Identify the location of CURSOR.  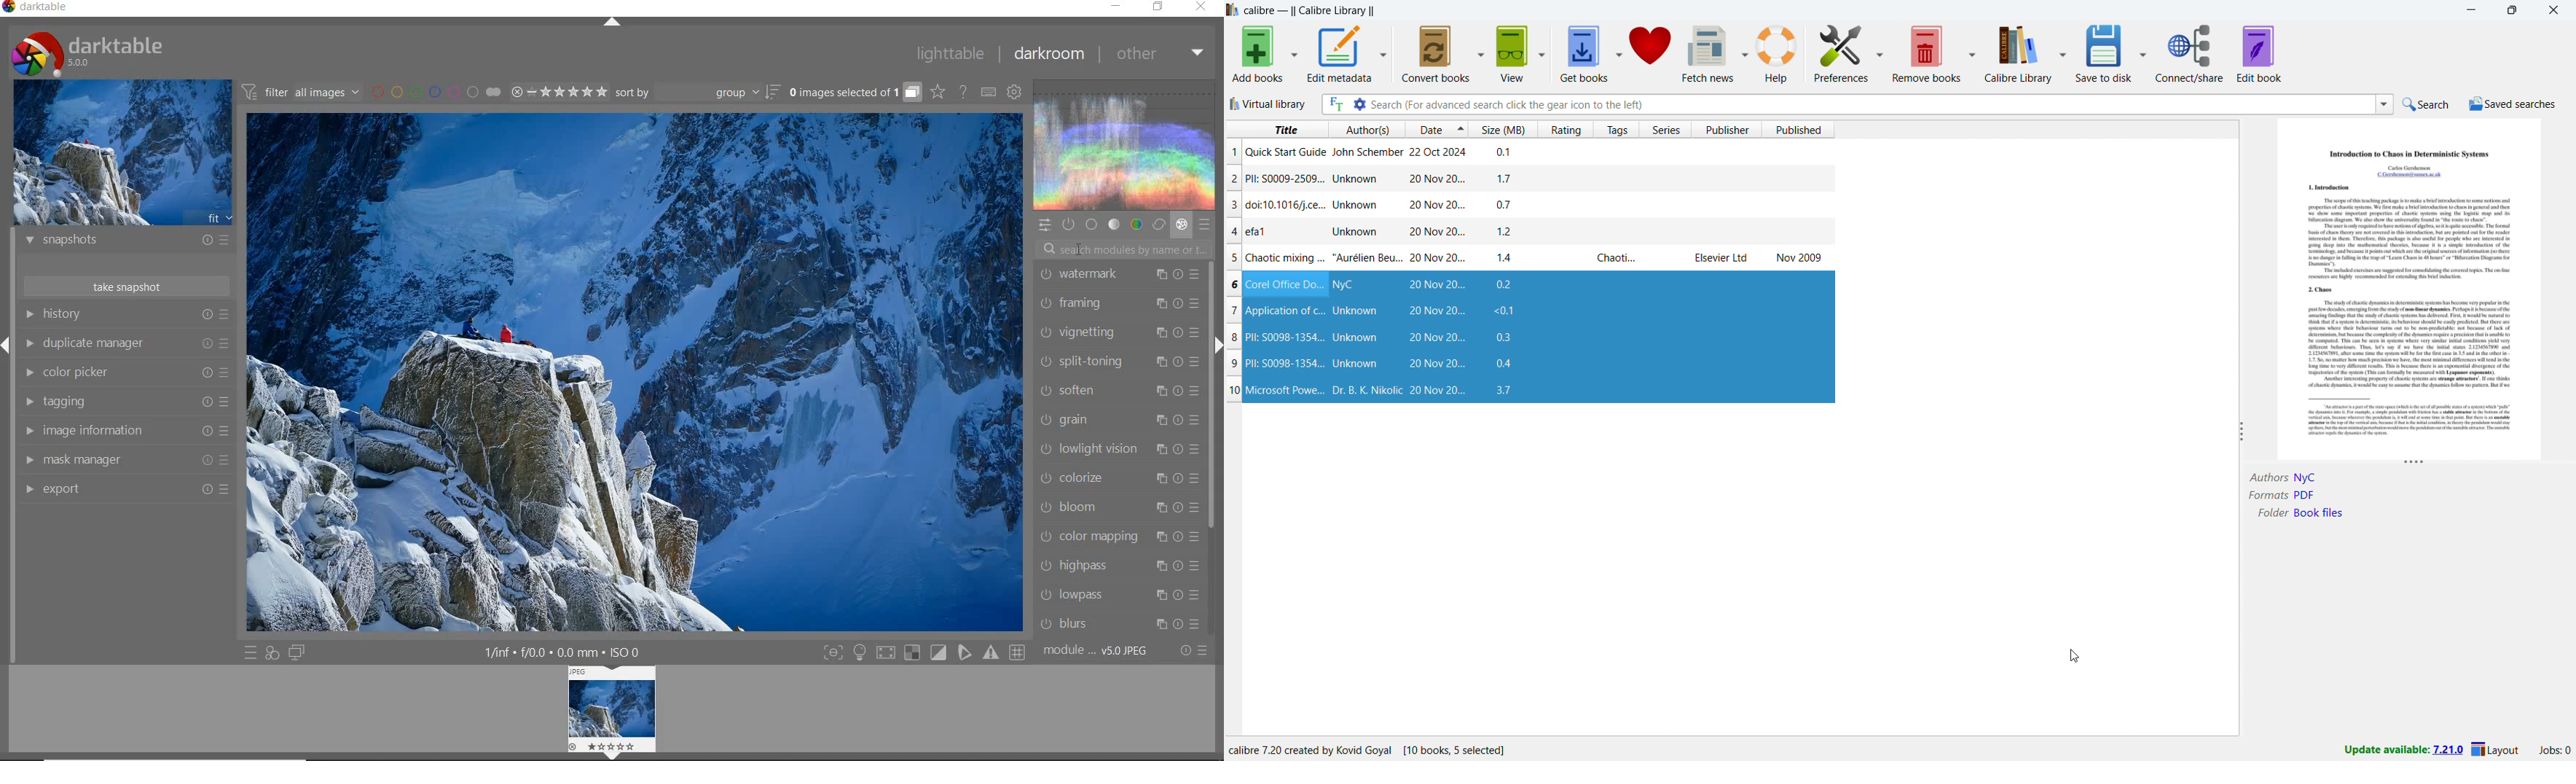
(1084, 251).